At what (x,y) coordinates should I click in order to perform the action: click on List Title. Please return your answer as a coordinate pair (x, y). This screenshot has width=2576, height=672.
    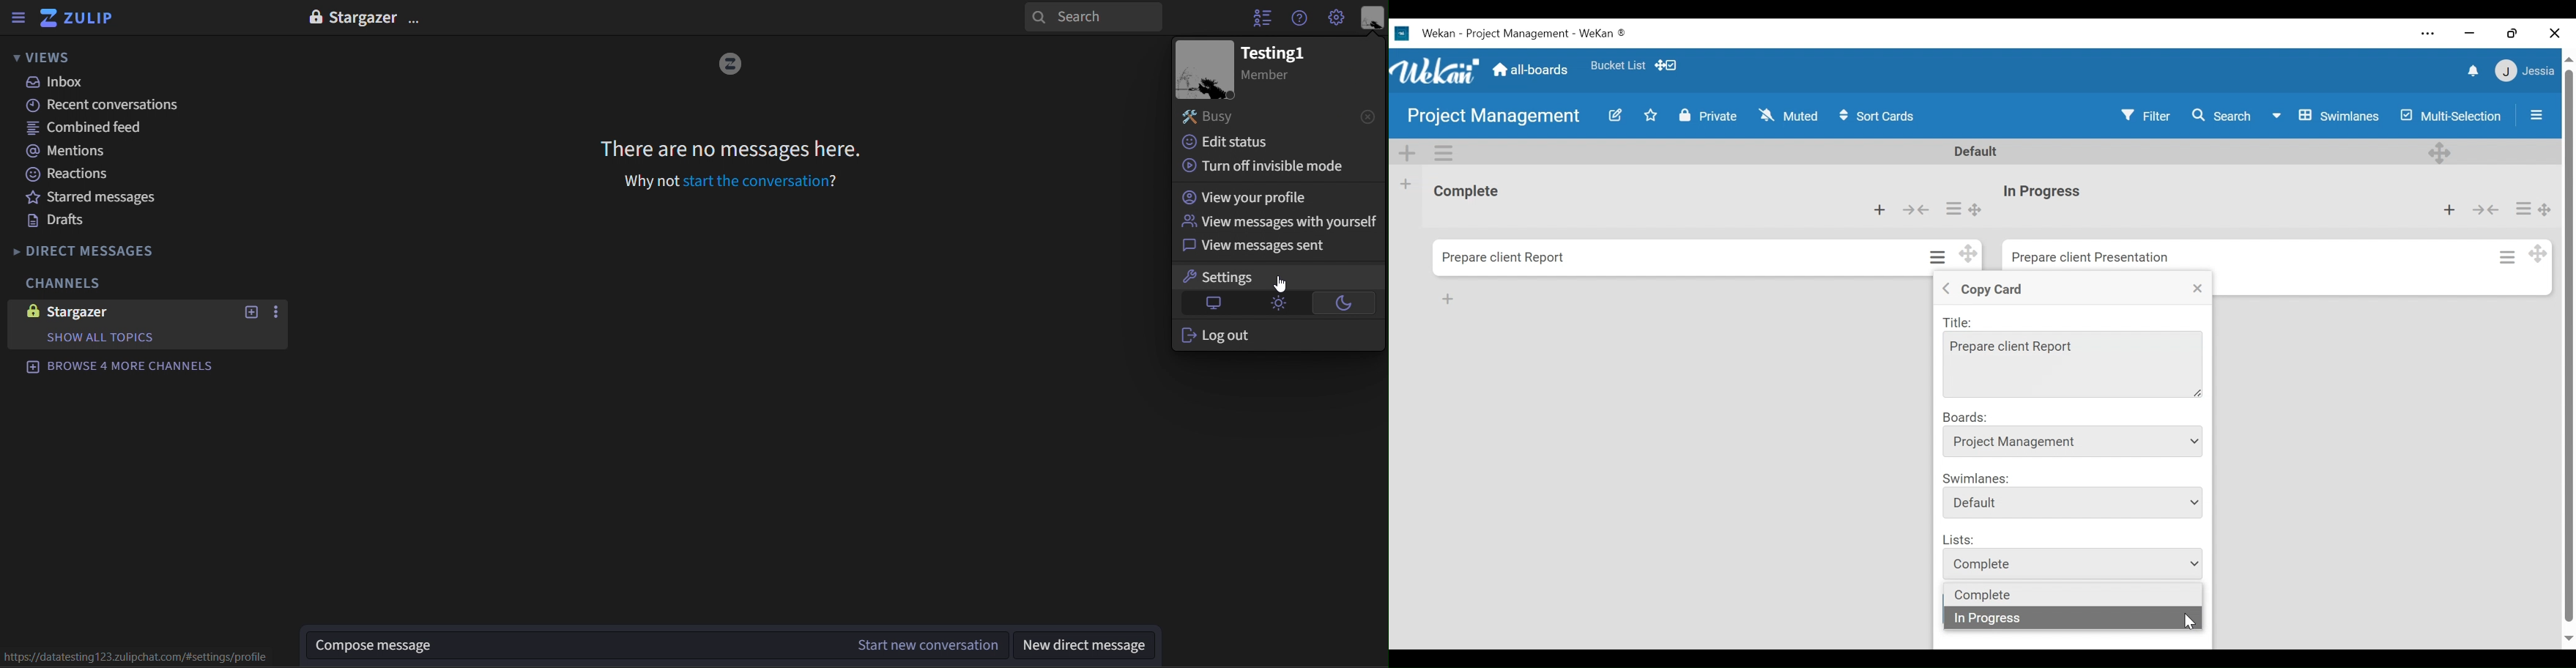
    Looking at the image, I should click on (1472, 192).